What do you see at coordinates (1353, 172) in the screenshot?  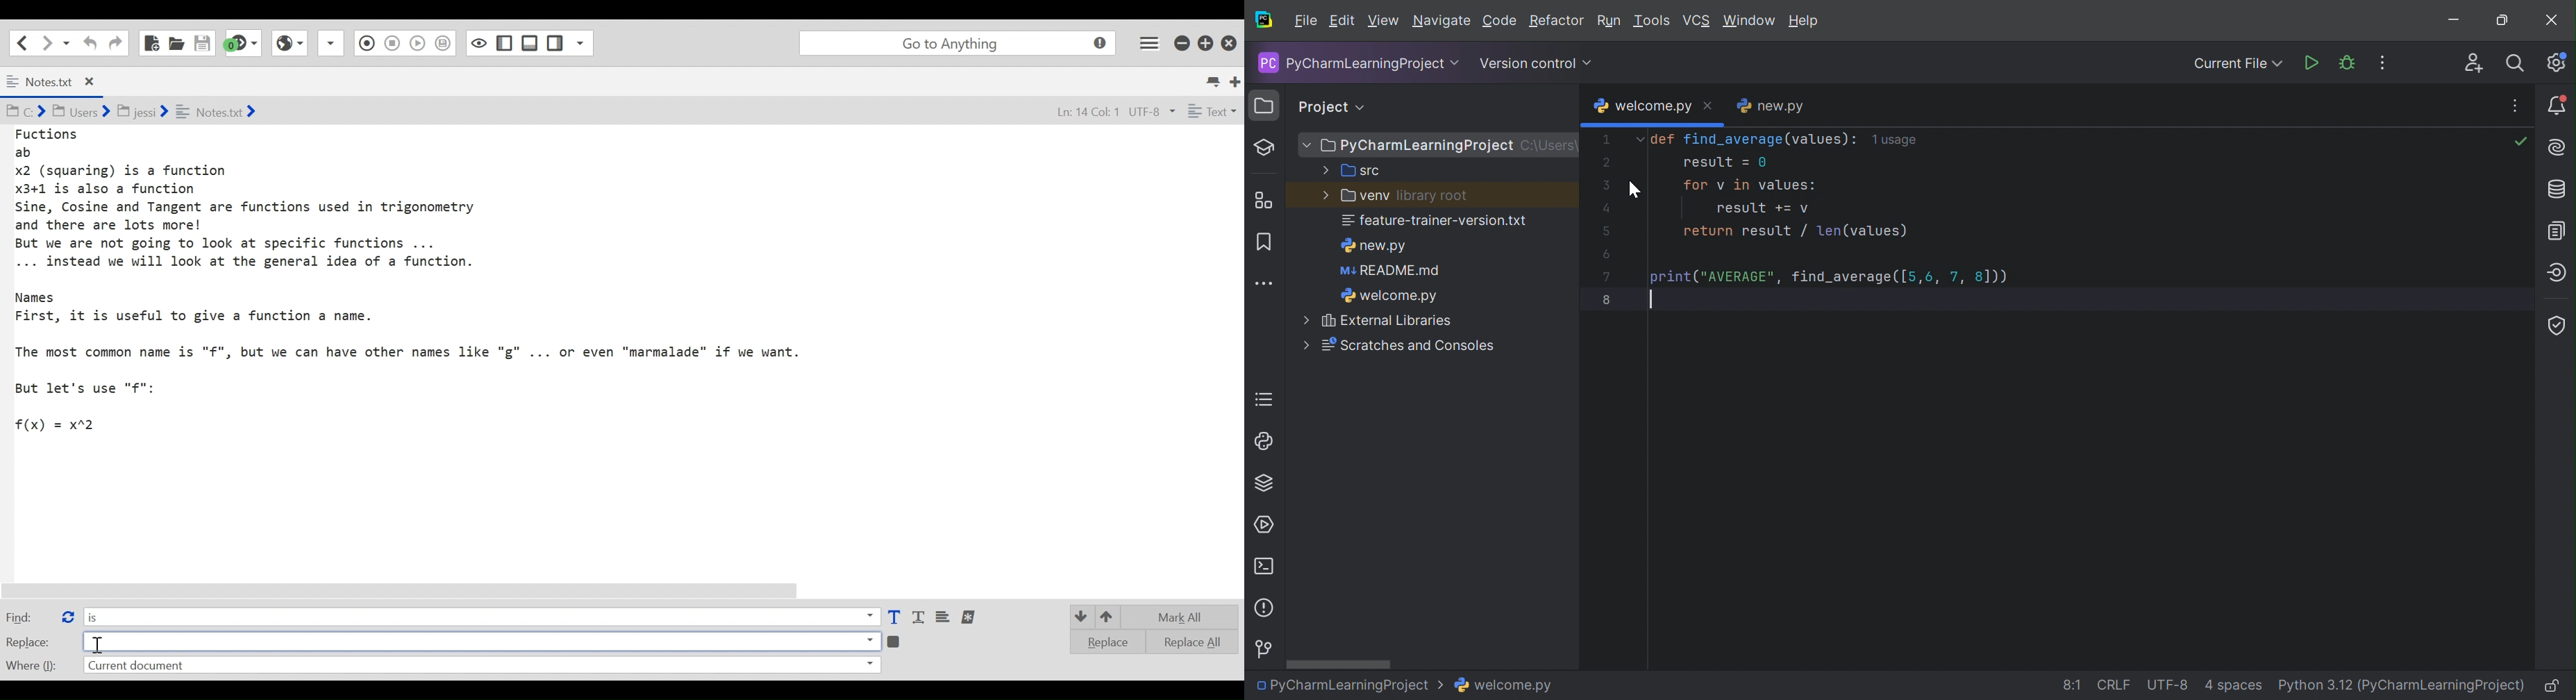 I see `src` at bounding box center [1353, 172].